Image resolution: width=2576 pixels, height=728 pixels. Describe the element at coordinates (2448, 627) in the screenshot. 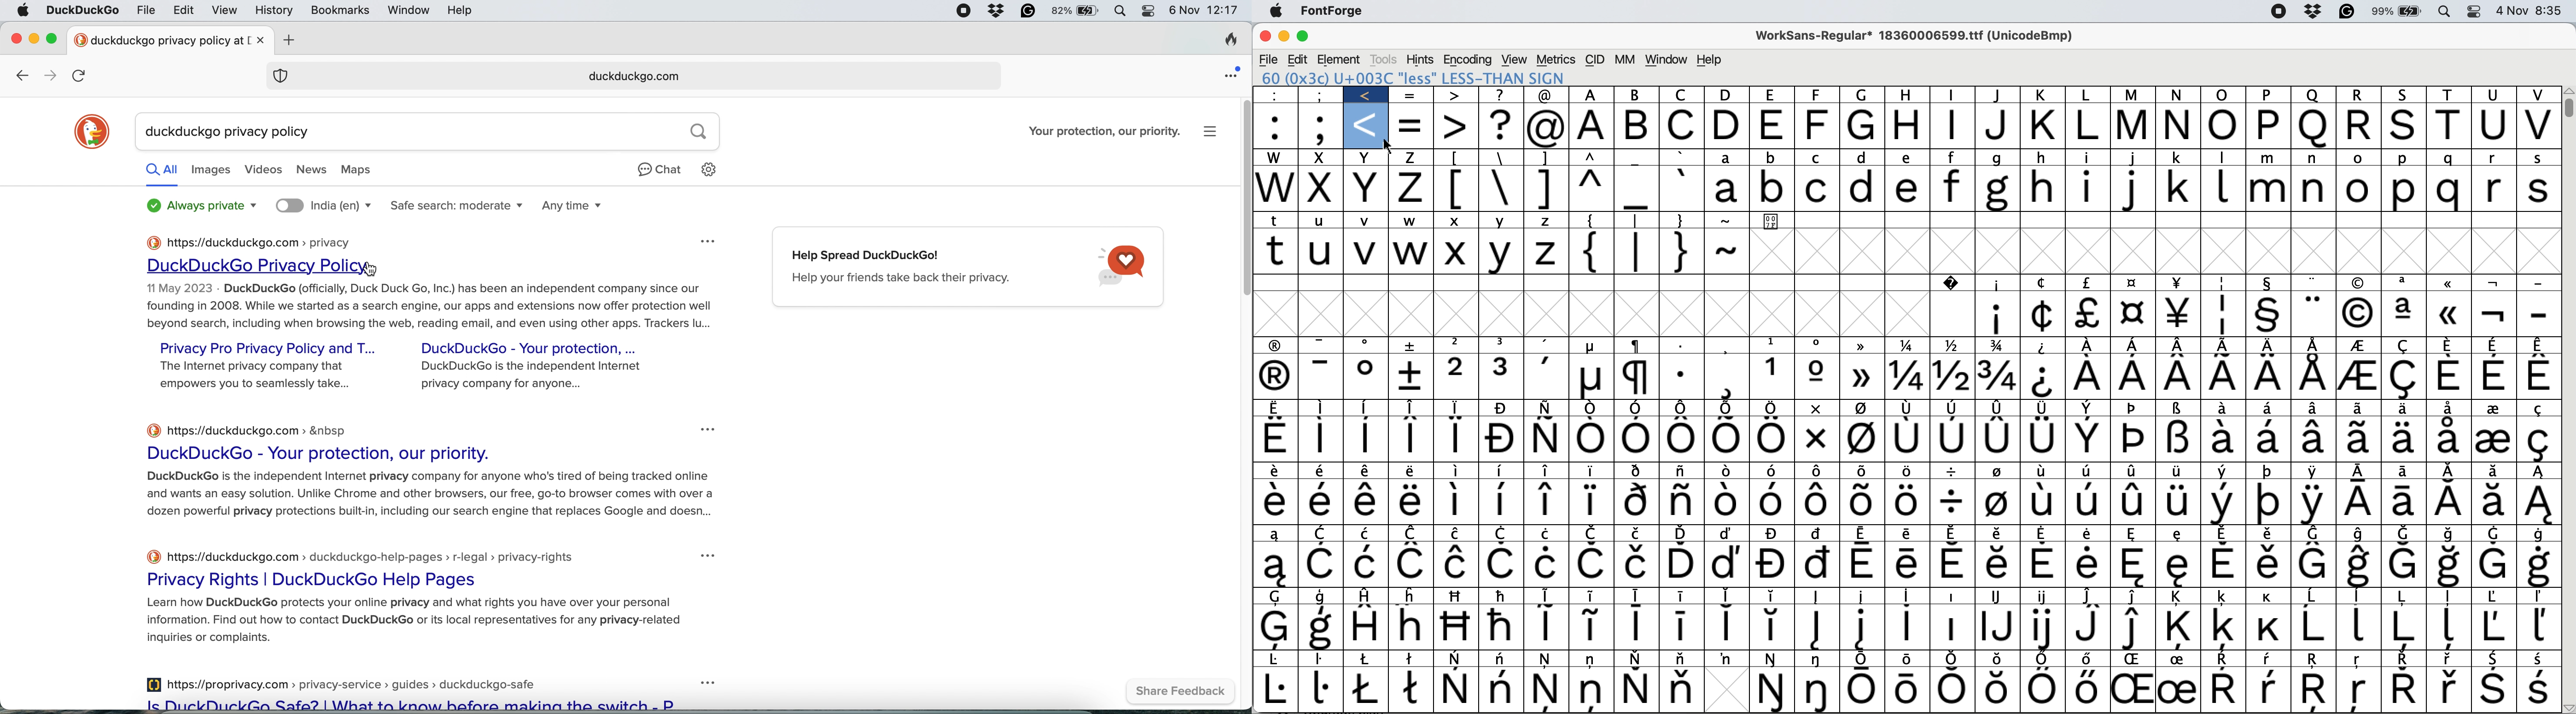

I see `Symbol` at that location.